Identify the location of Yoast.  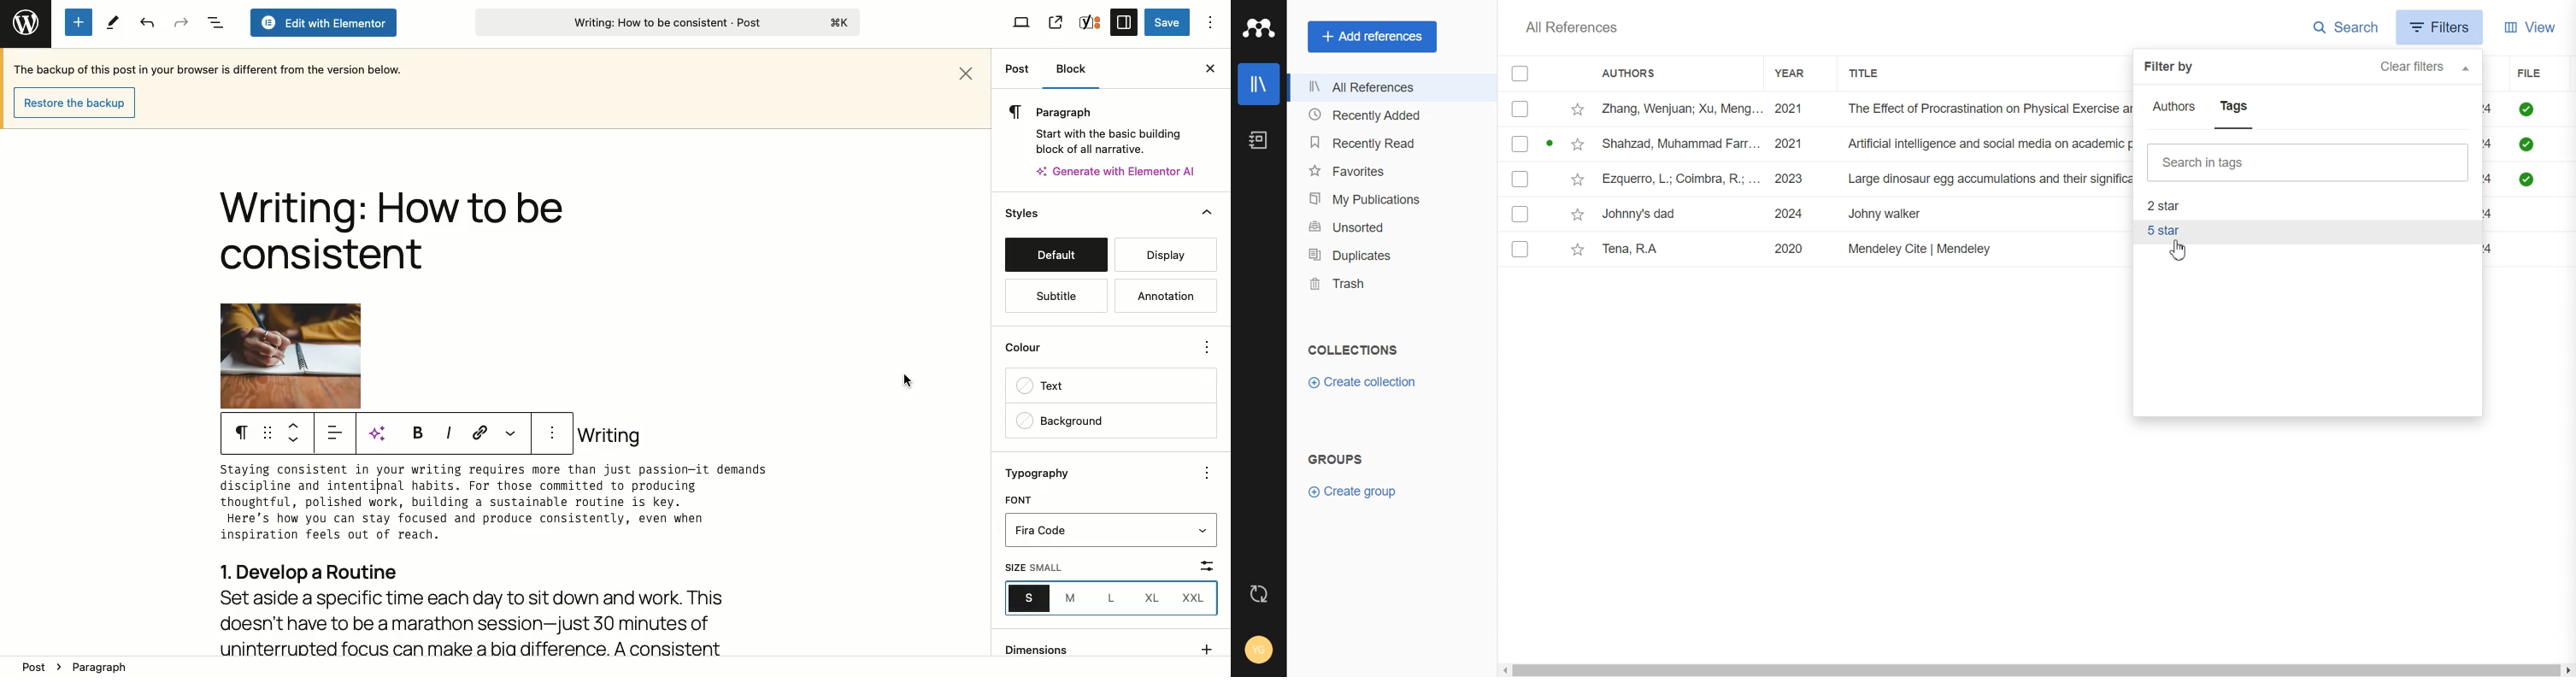
(1091, 21).